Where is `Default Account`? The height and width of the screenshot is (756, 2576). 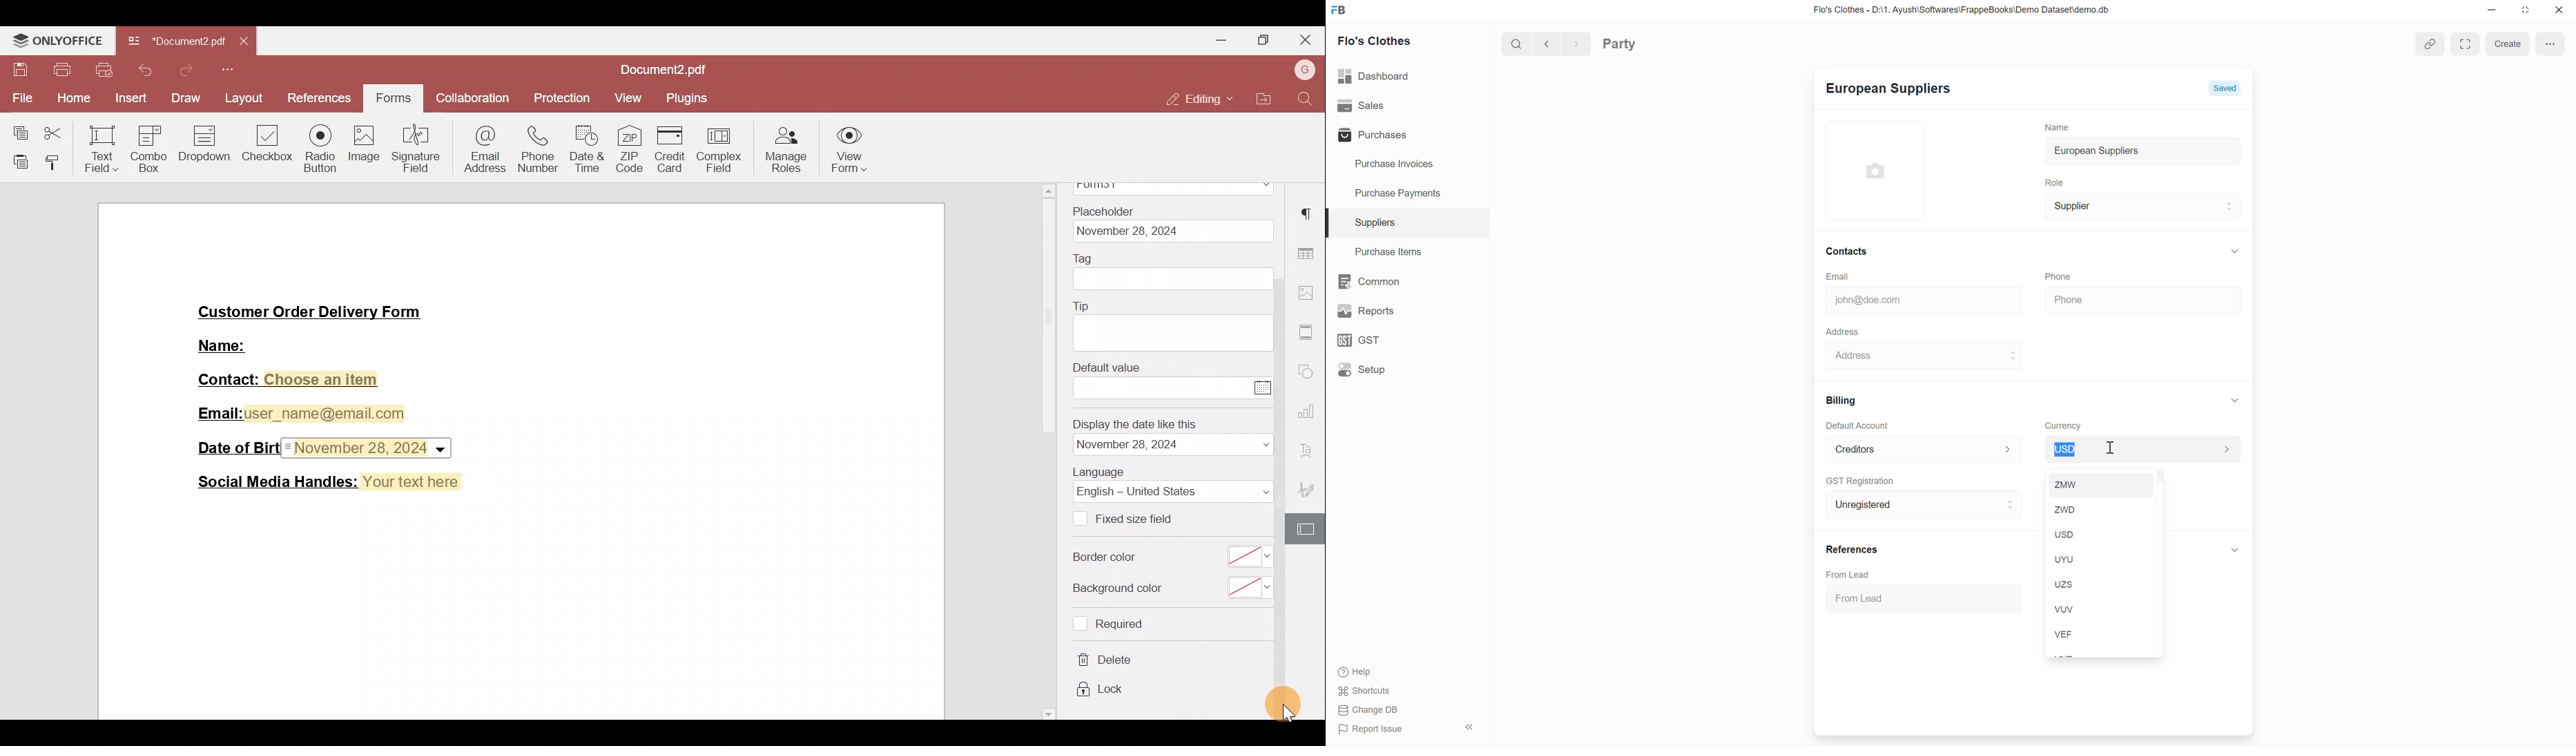 Default Account is located at coordinates (1856, 425).